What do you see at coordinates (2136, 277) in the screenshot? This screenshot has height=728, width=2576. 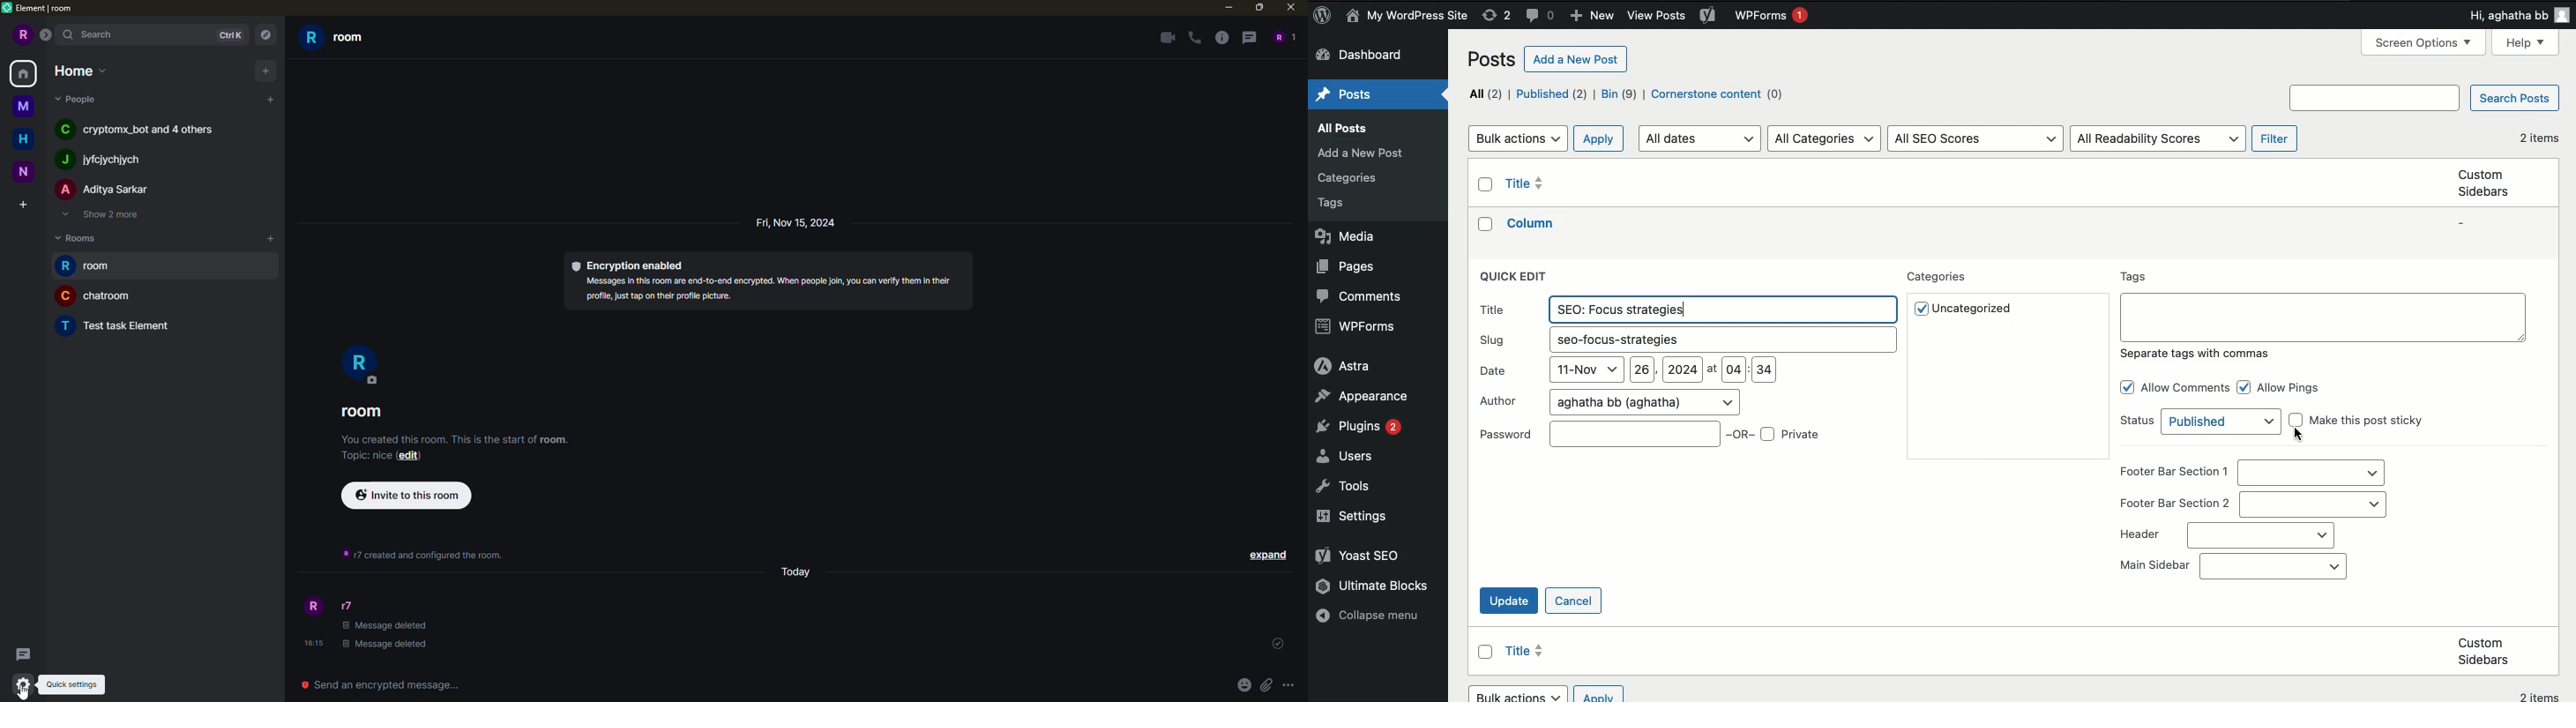 I see `Tags` at bounding box center [2136, 277].